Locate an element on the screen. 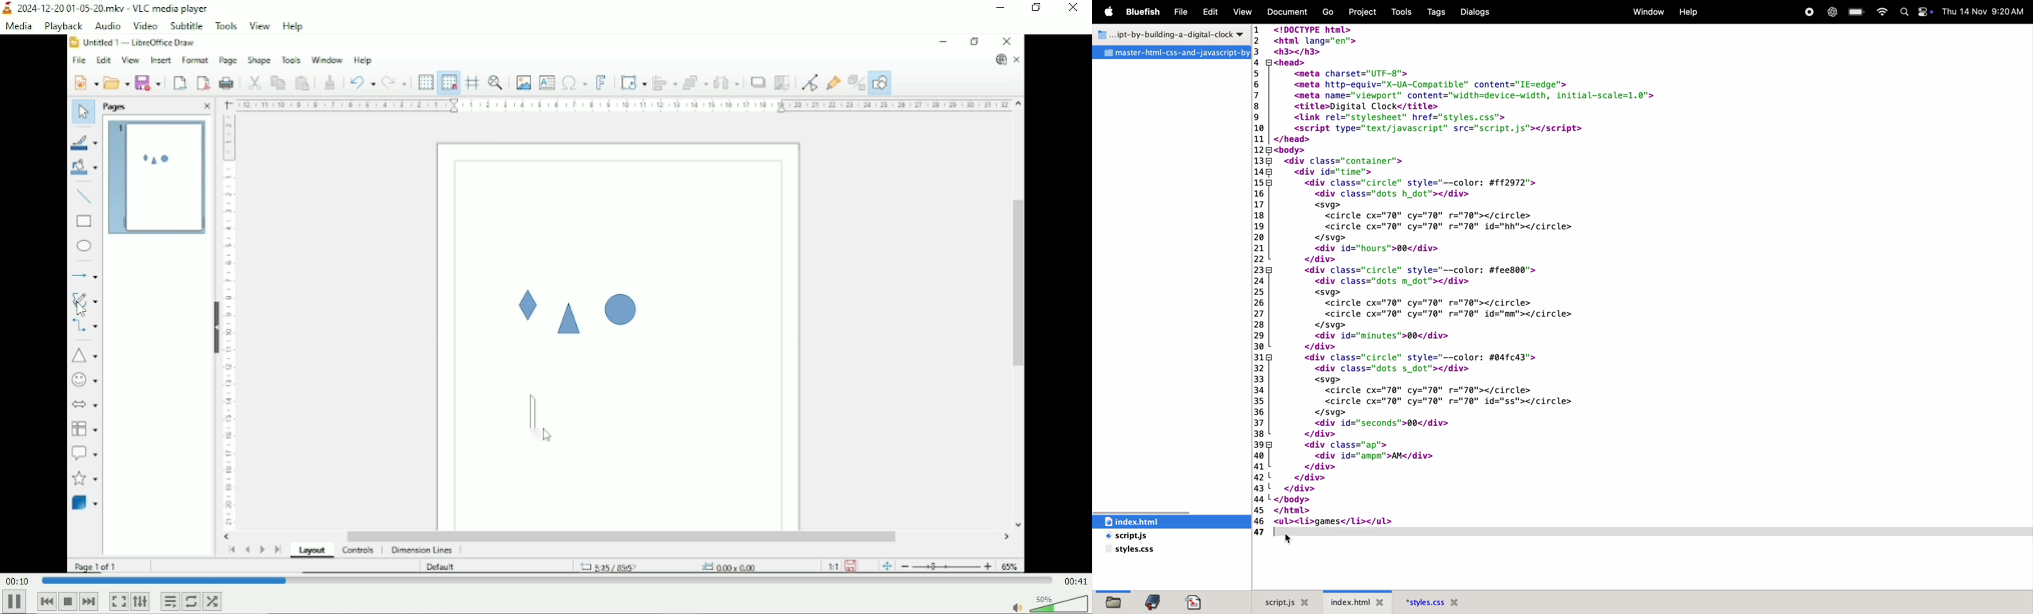 The height and width of the screenshot is (616, 2044). help is located at coordinates (1688, 12).